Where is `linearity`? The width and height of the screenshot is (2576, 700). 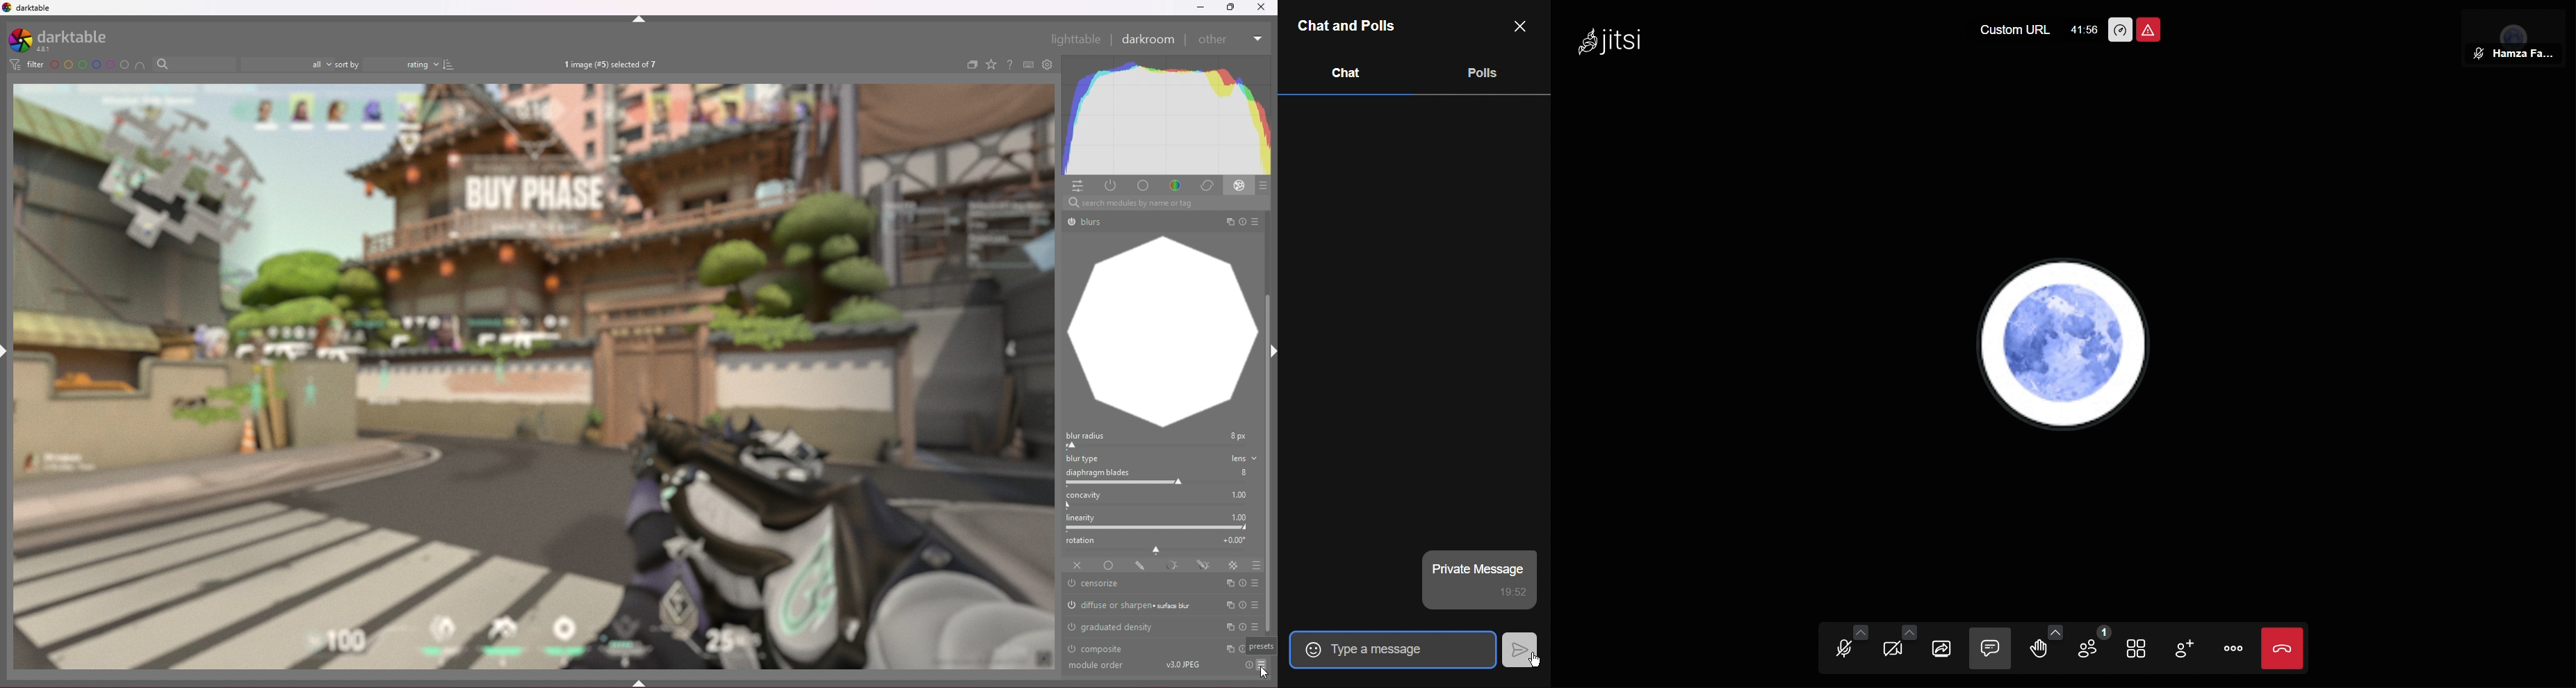 linearity is located at coordinates (1162, 522).